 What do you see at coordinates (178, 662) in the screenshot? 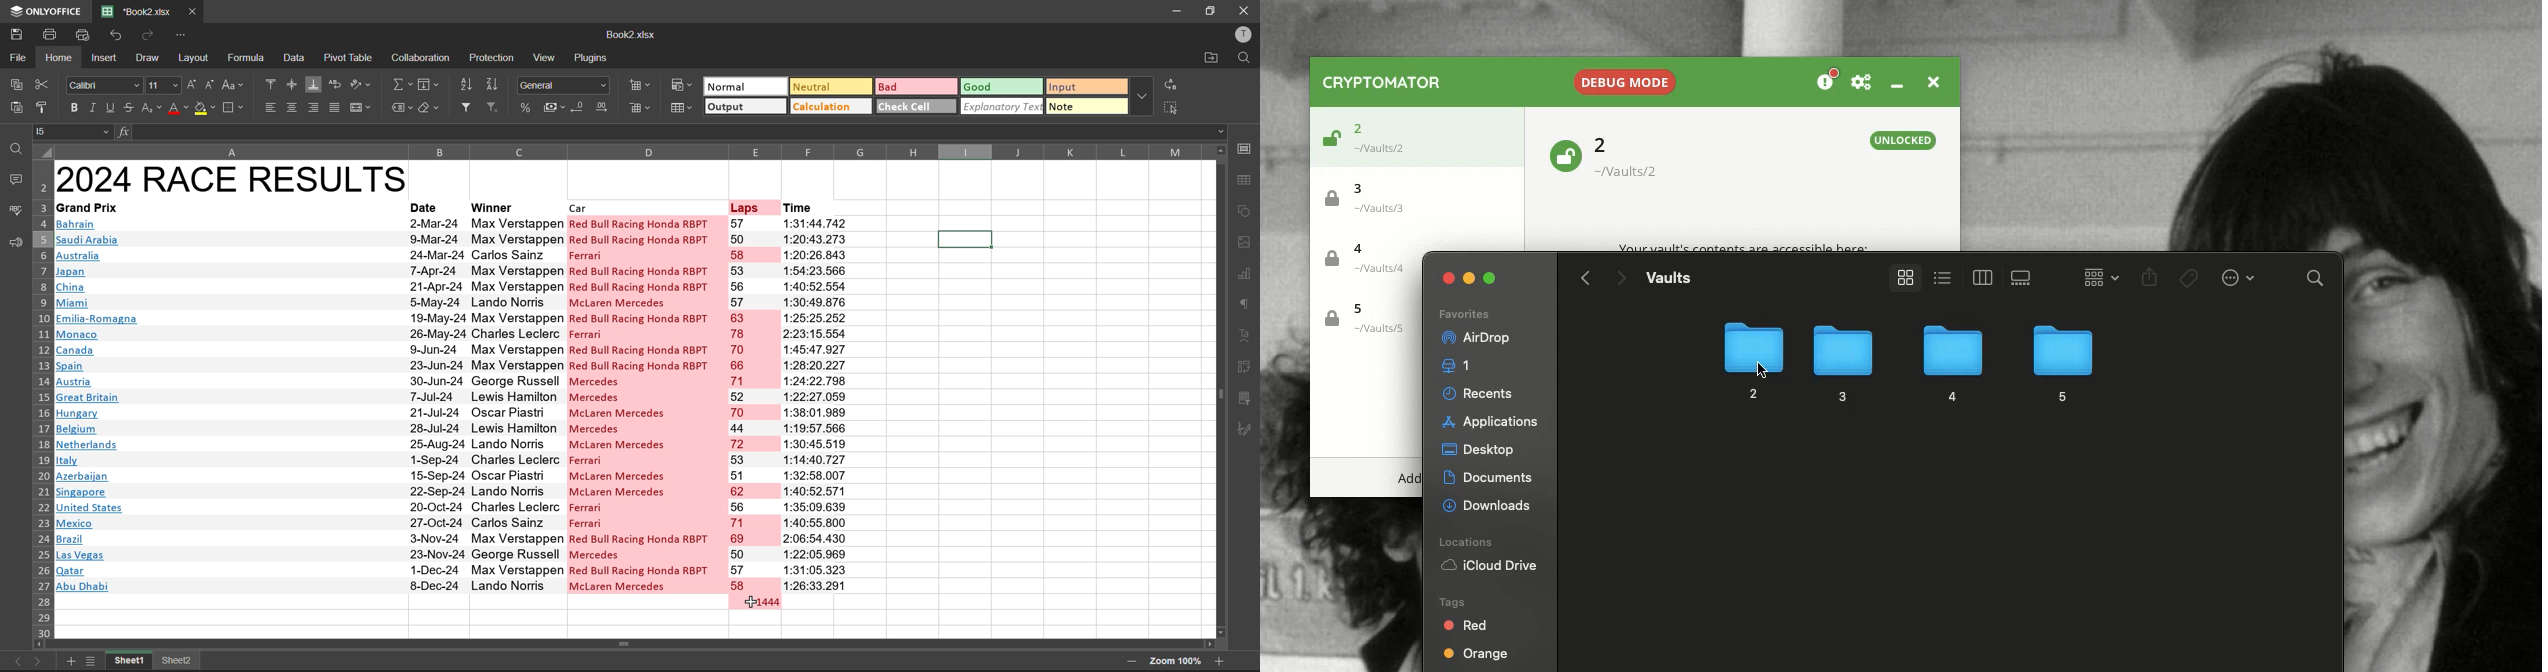
I see `sheet names` at bounding box center [178, 662].